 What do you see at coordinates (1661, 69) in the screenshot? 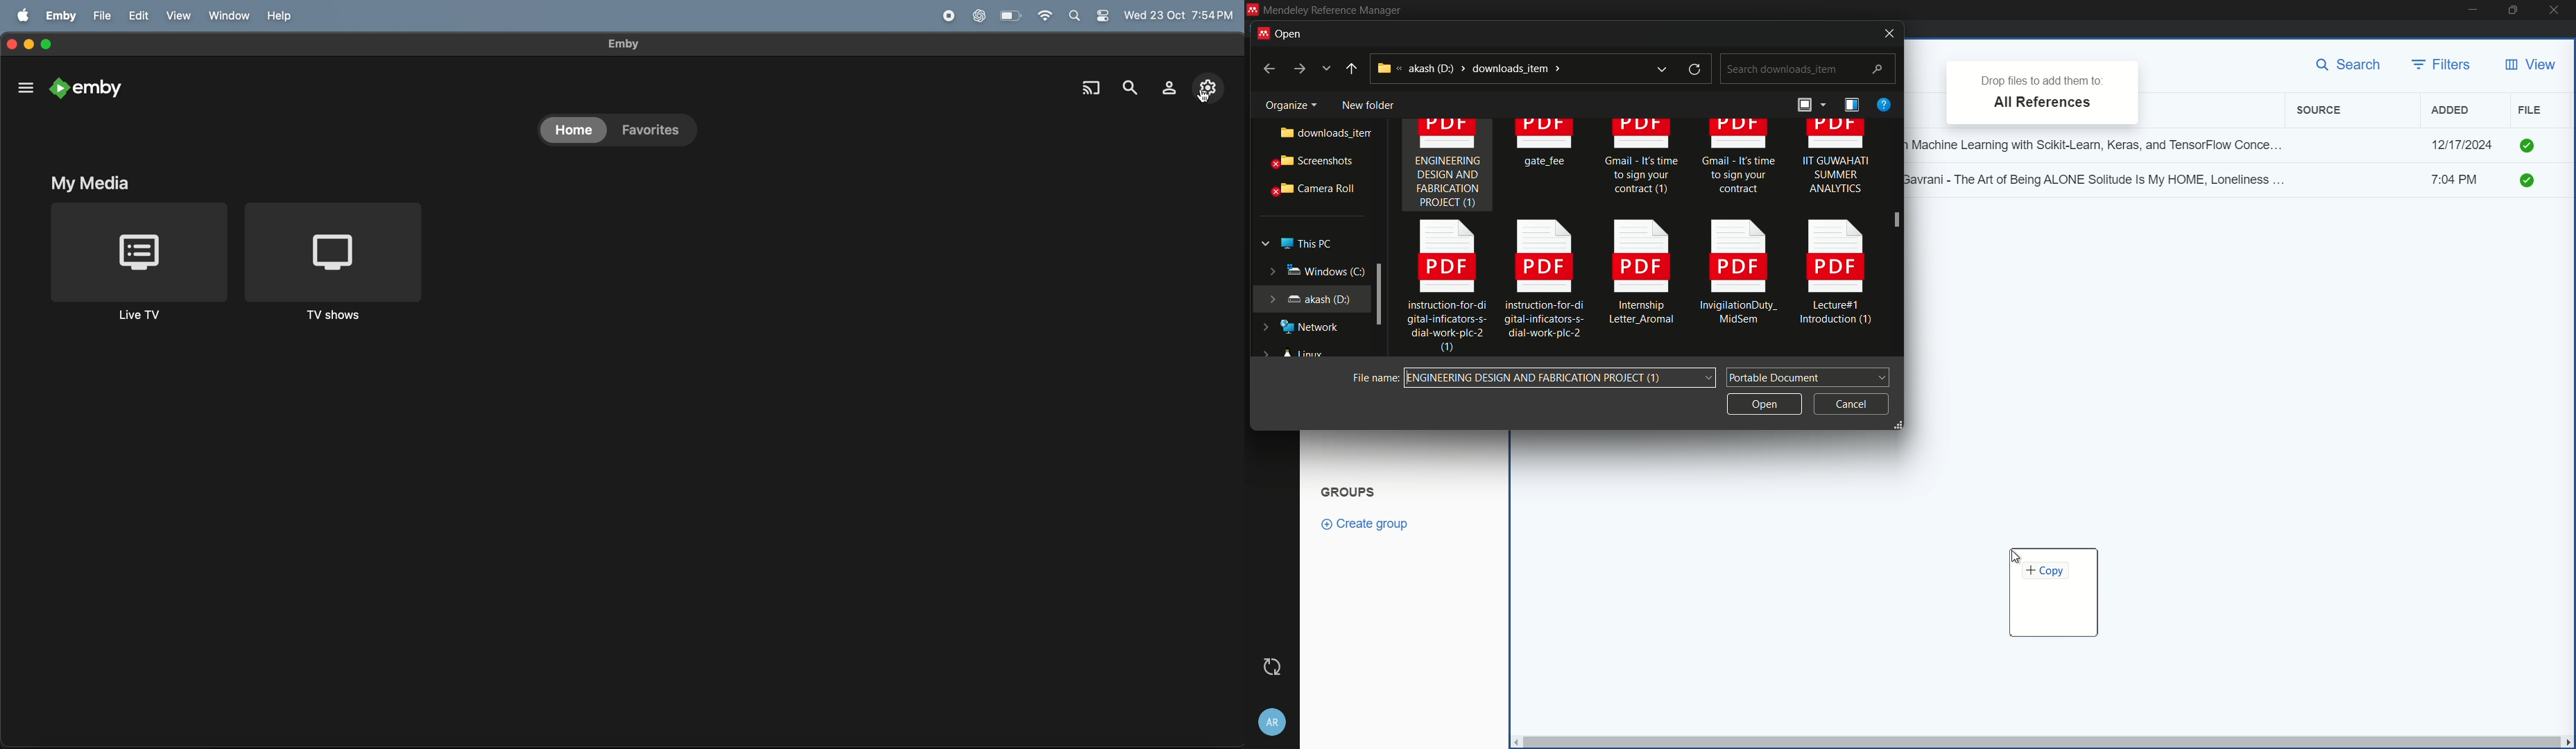
I see `expand` at bounding box center [1661, 69].